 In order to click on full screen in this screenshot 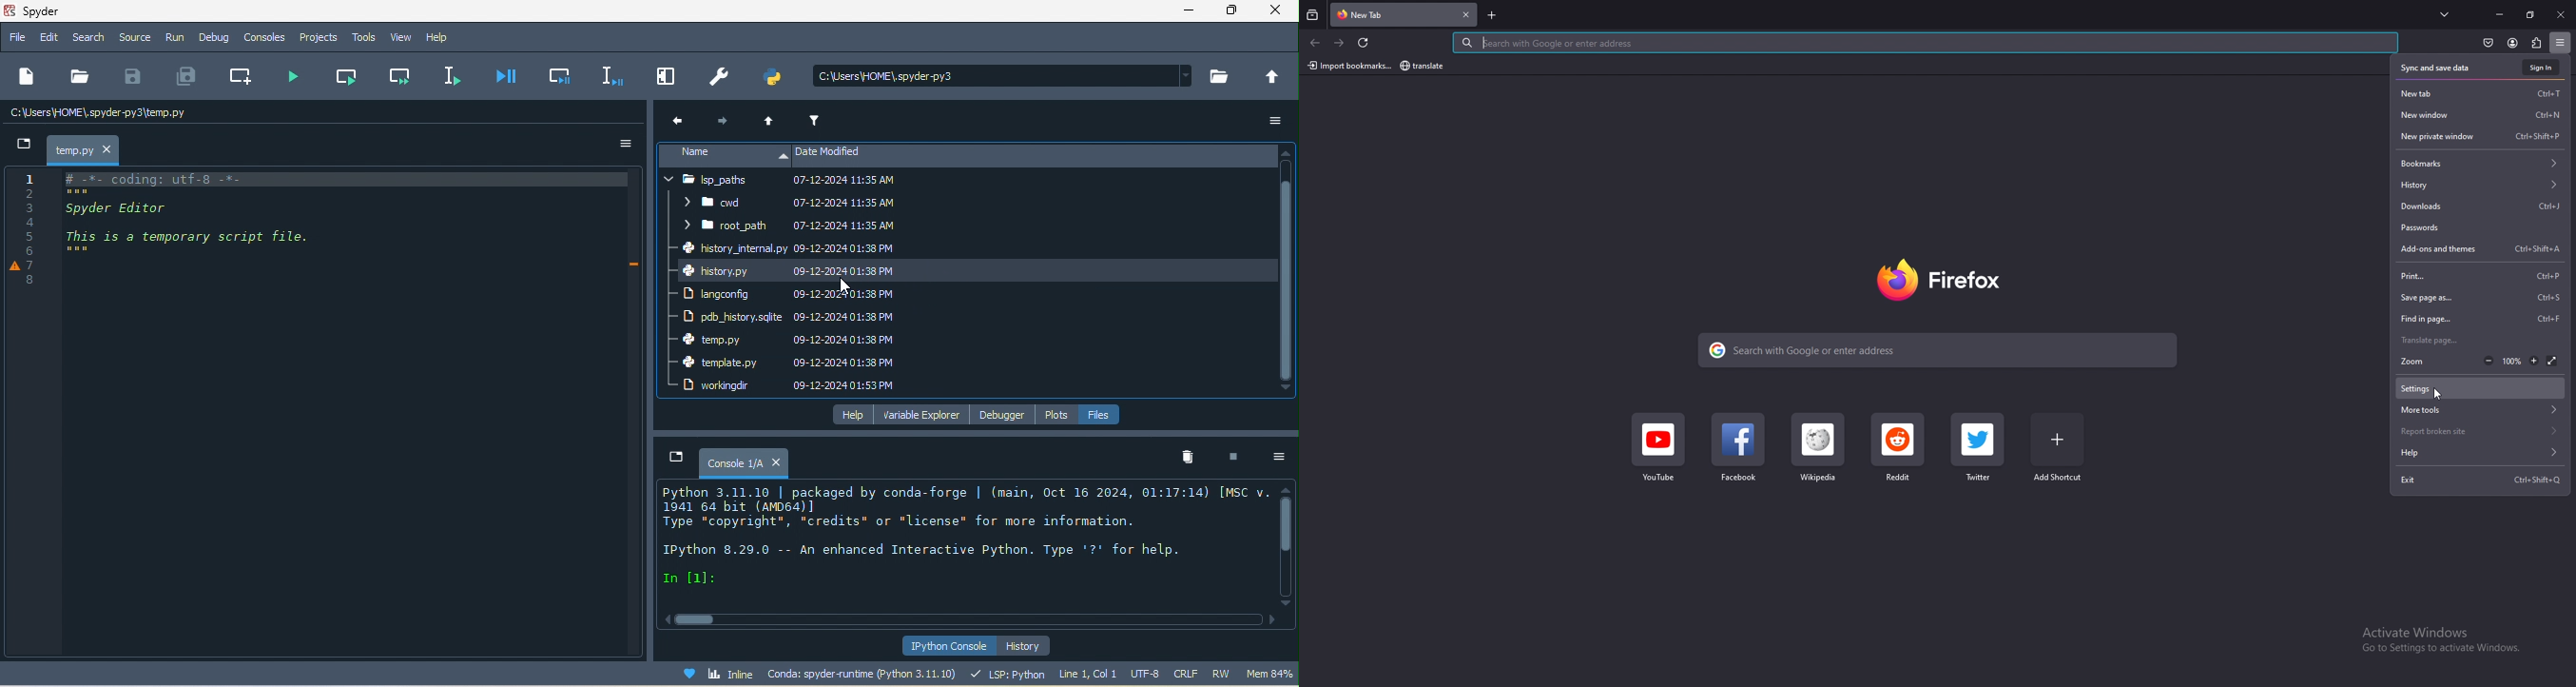, I will do `click(2553, 361)`.